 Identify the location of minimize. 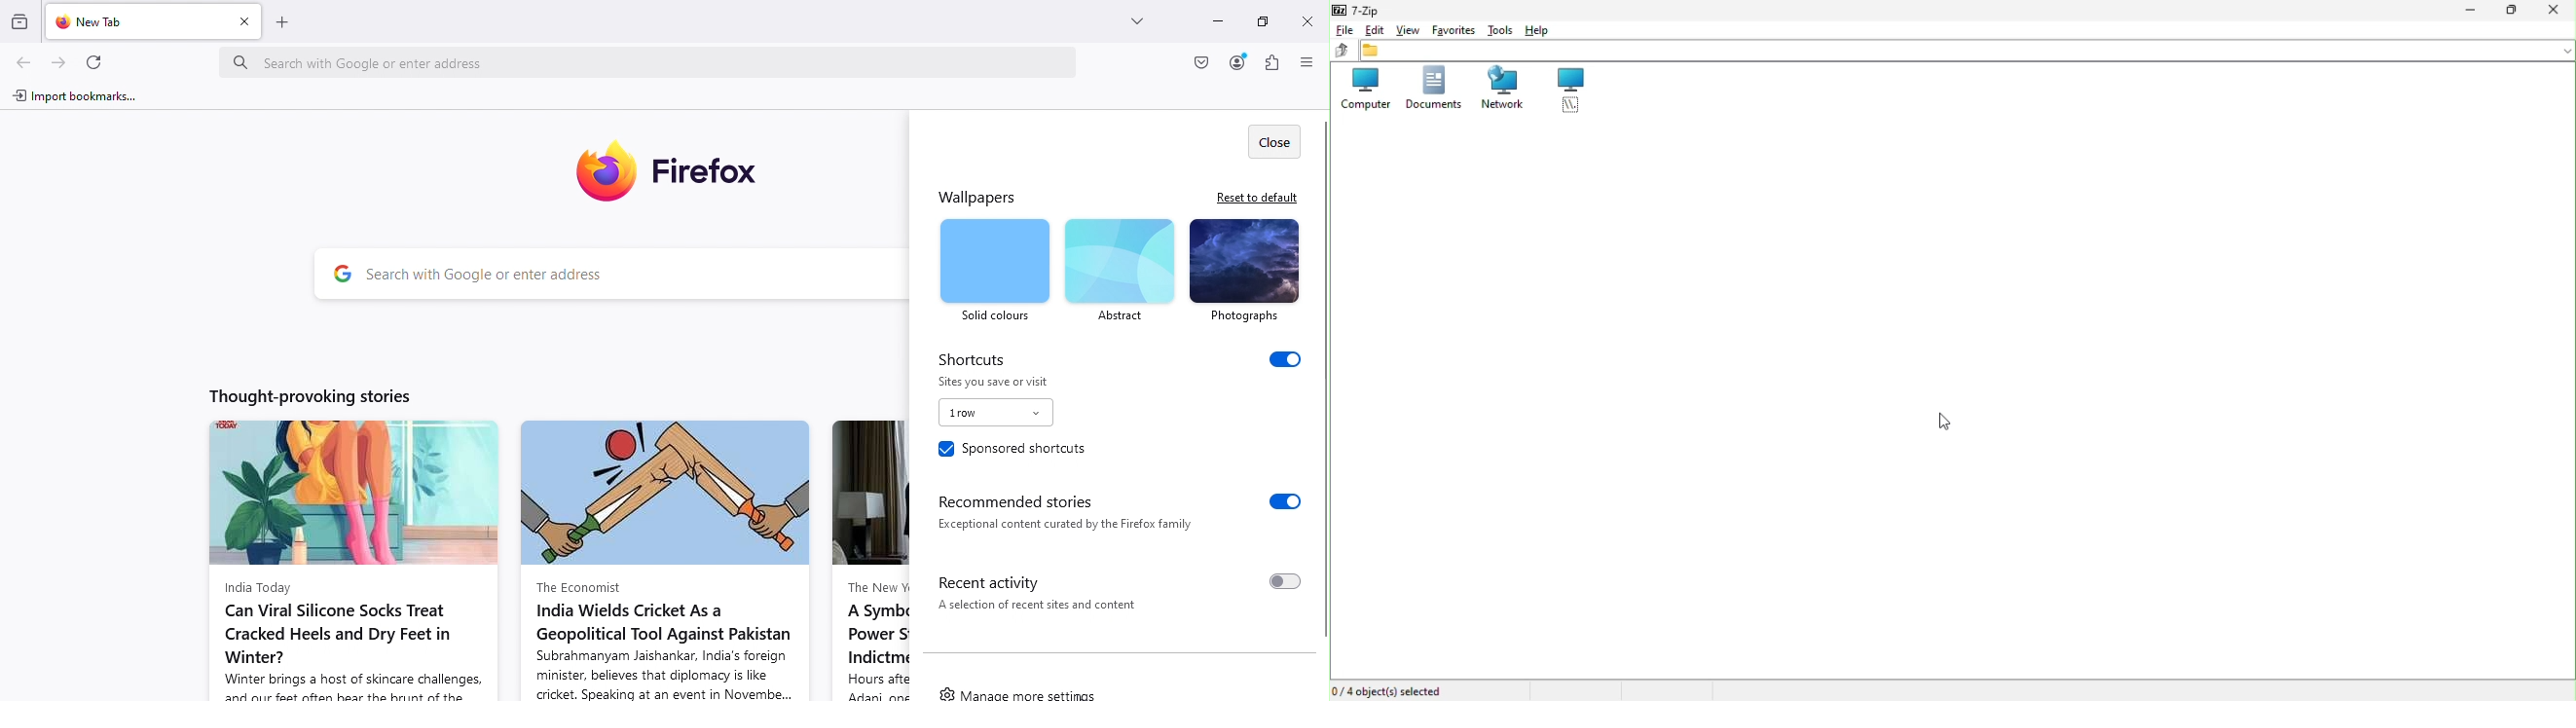
(2474, 10).